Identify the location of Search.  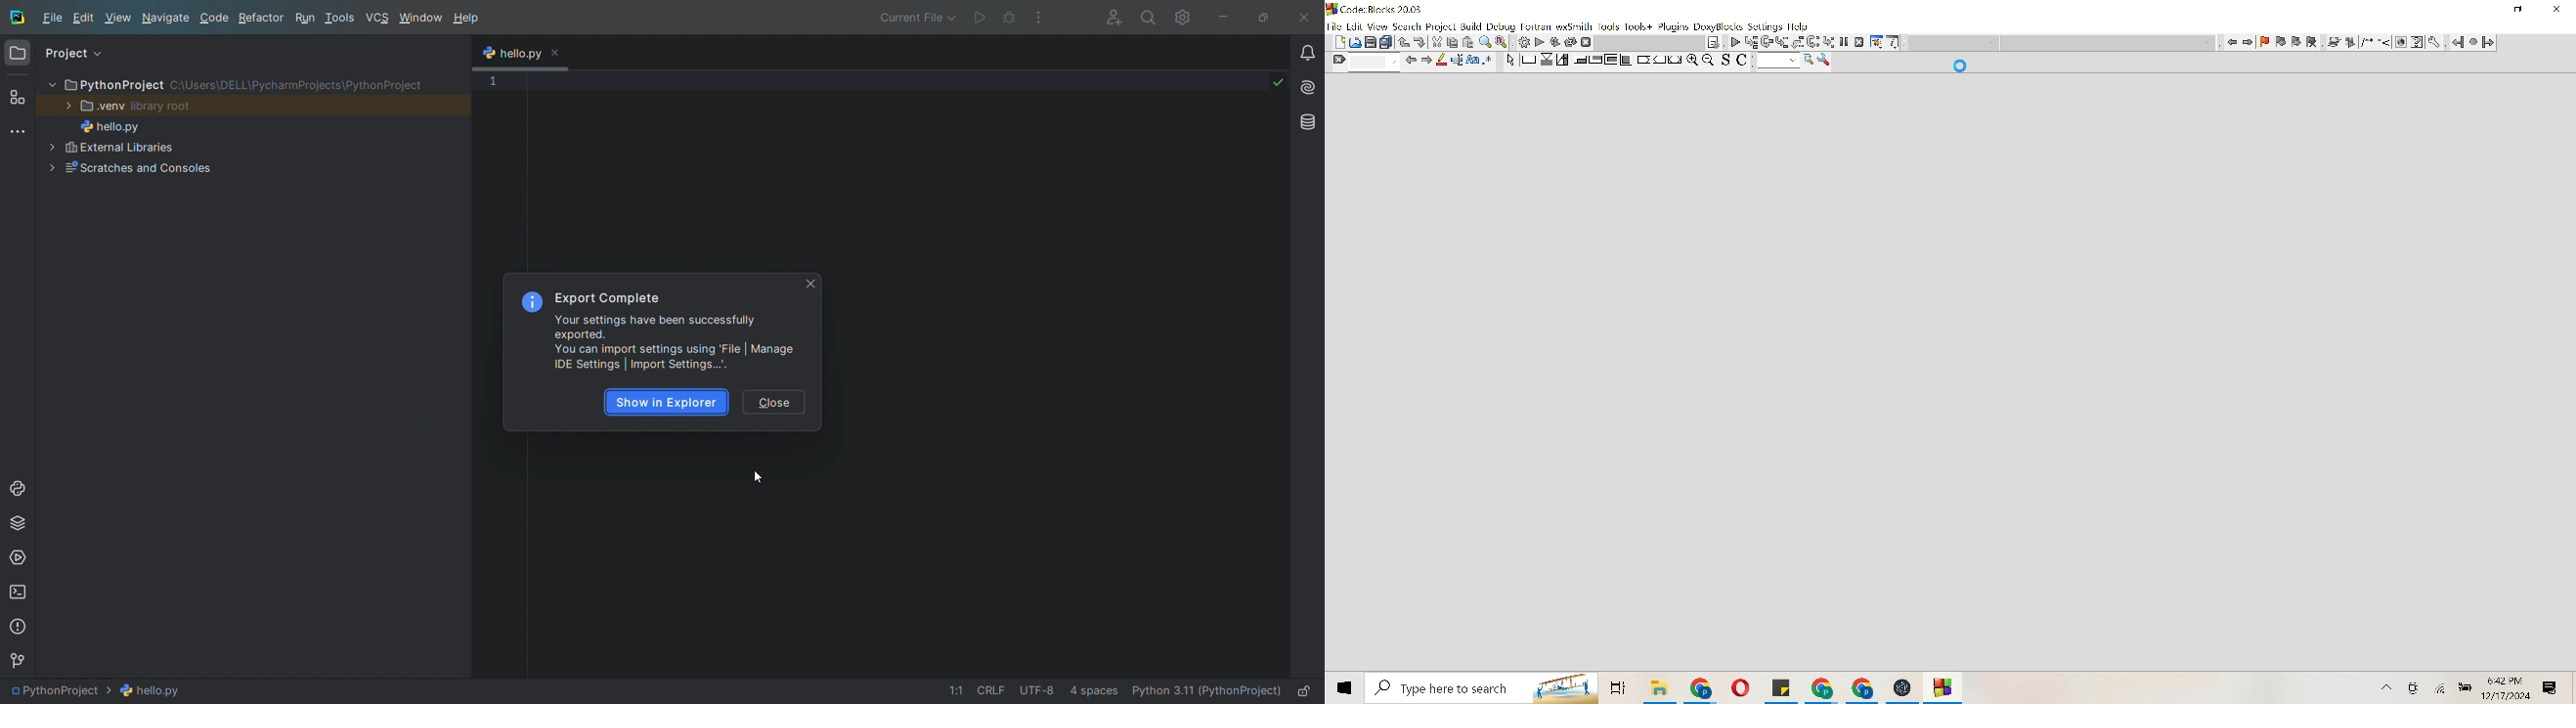
(1407, 25).